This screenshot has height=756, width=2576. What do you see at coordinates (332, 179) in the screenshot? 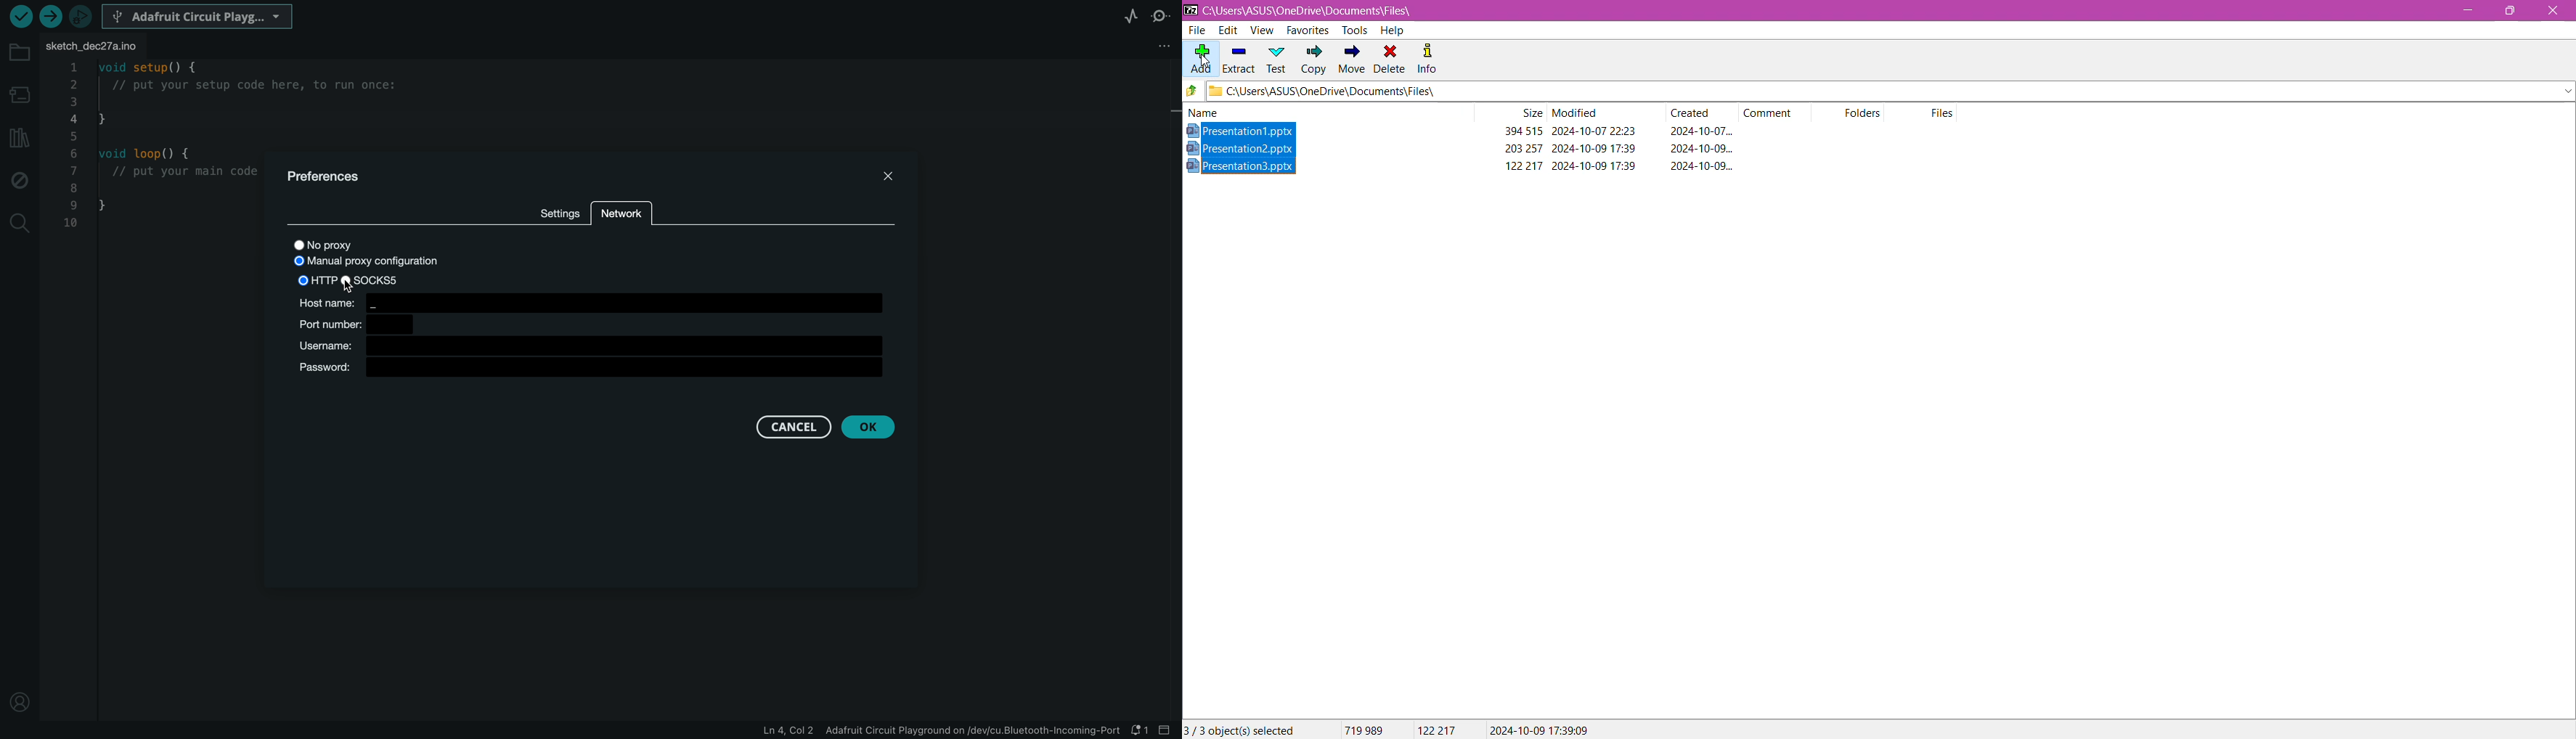
I see `prefernces` at bounding box center [332, 179].